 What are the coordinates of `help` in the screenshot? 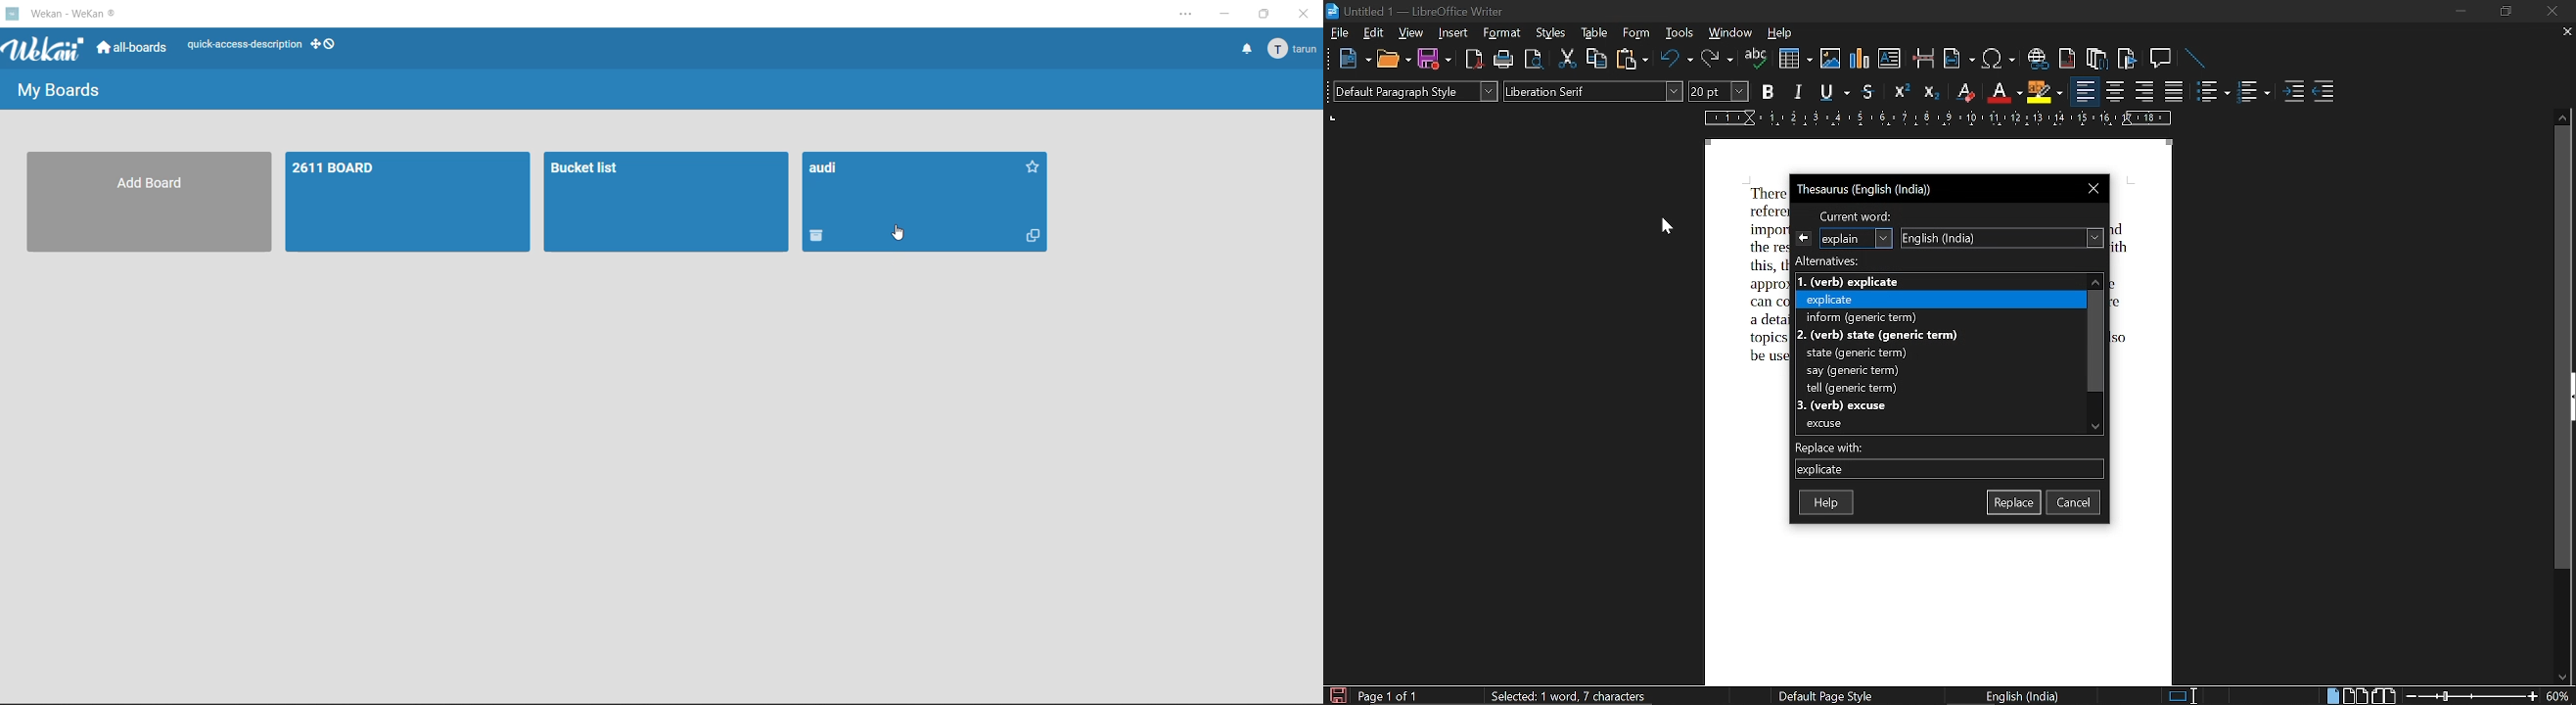 It's located at (1828, 502).